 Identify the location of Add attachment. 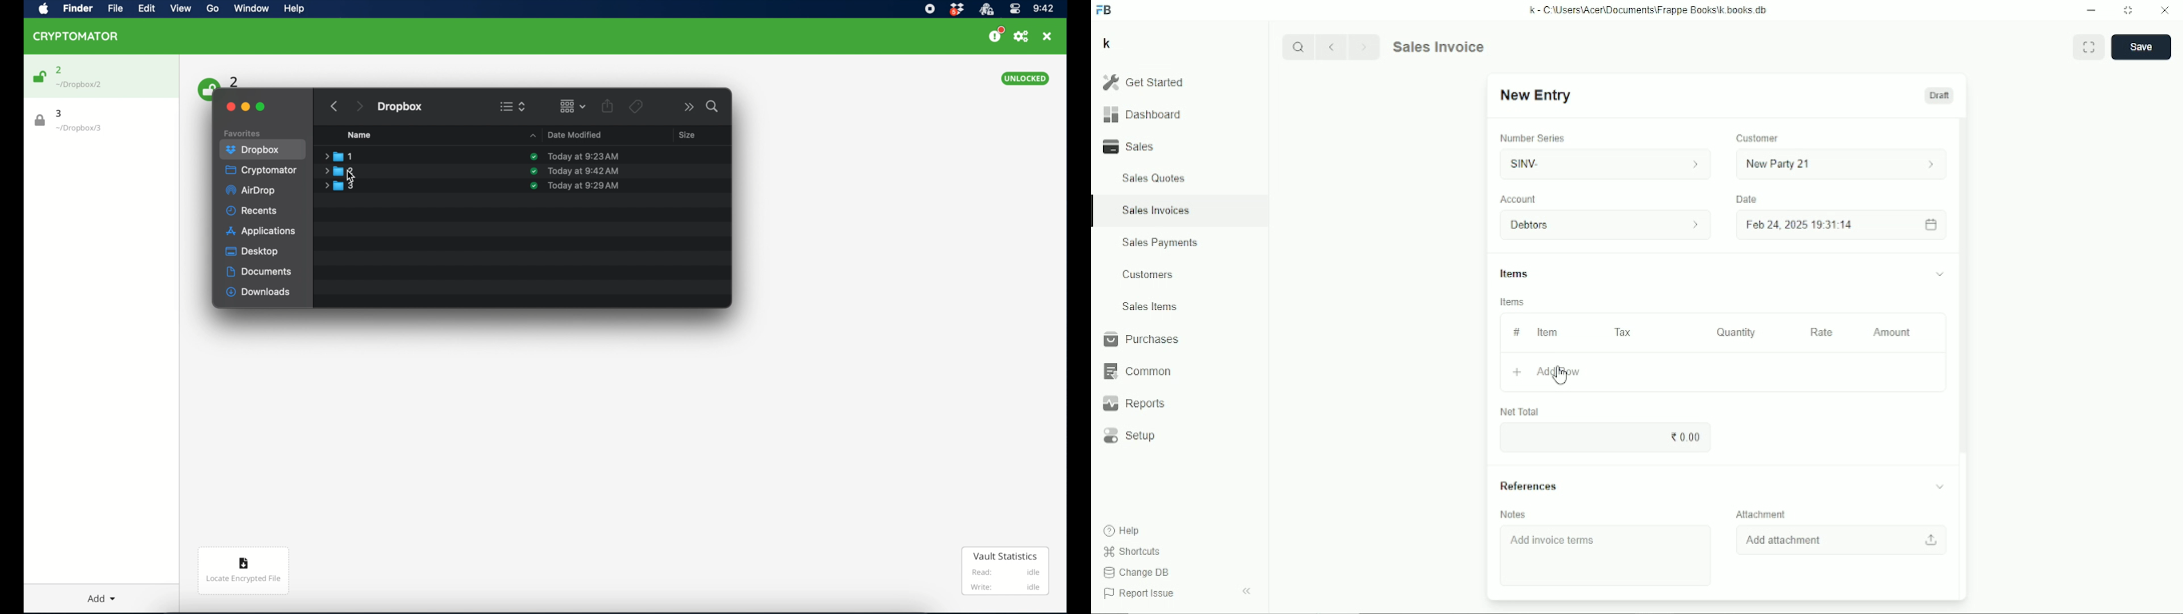
(1844, 539).